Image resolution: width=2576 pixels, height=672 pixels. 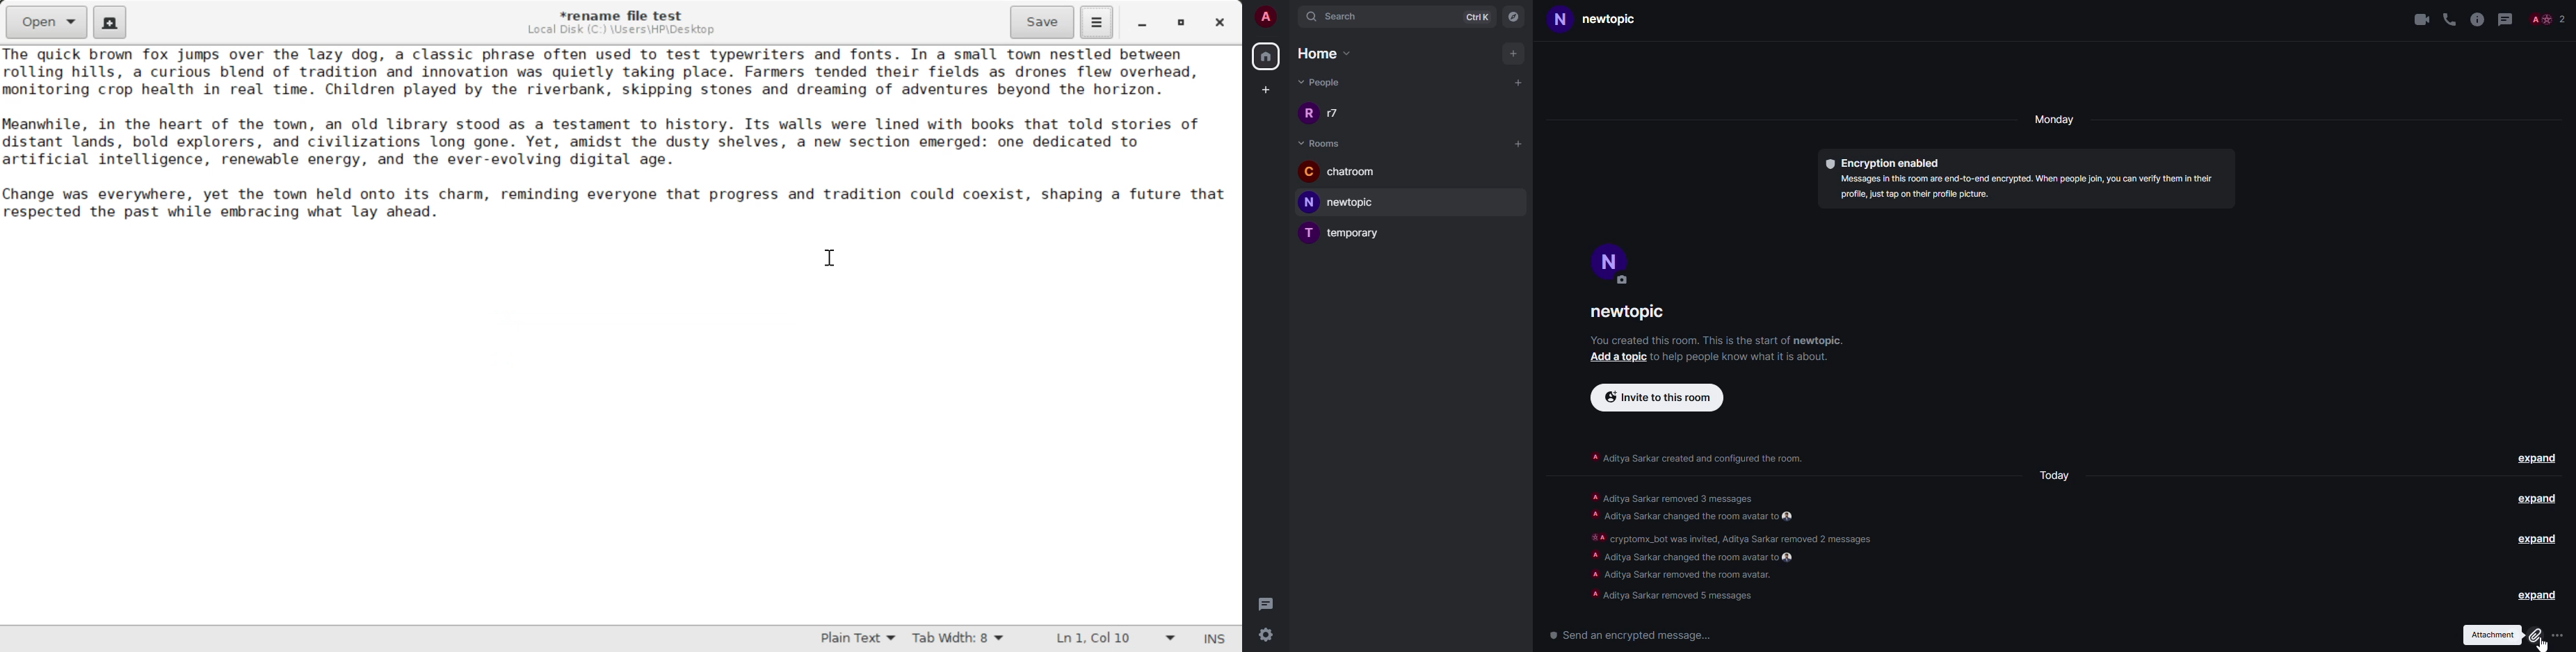 I want to click on Input Mode, so click(x=1218, y=637).